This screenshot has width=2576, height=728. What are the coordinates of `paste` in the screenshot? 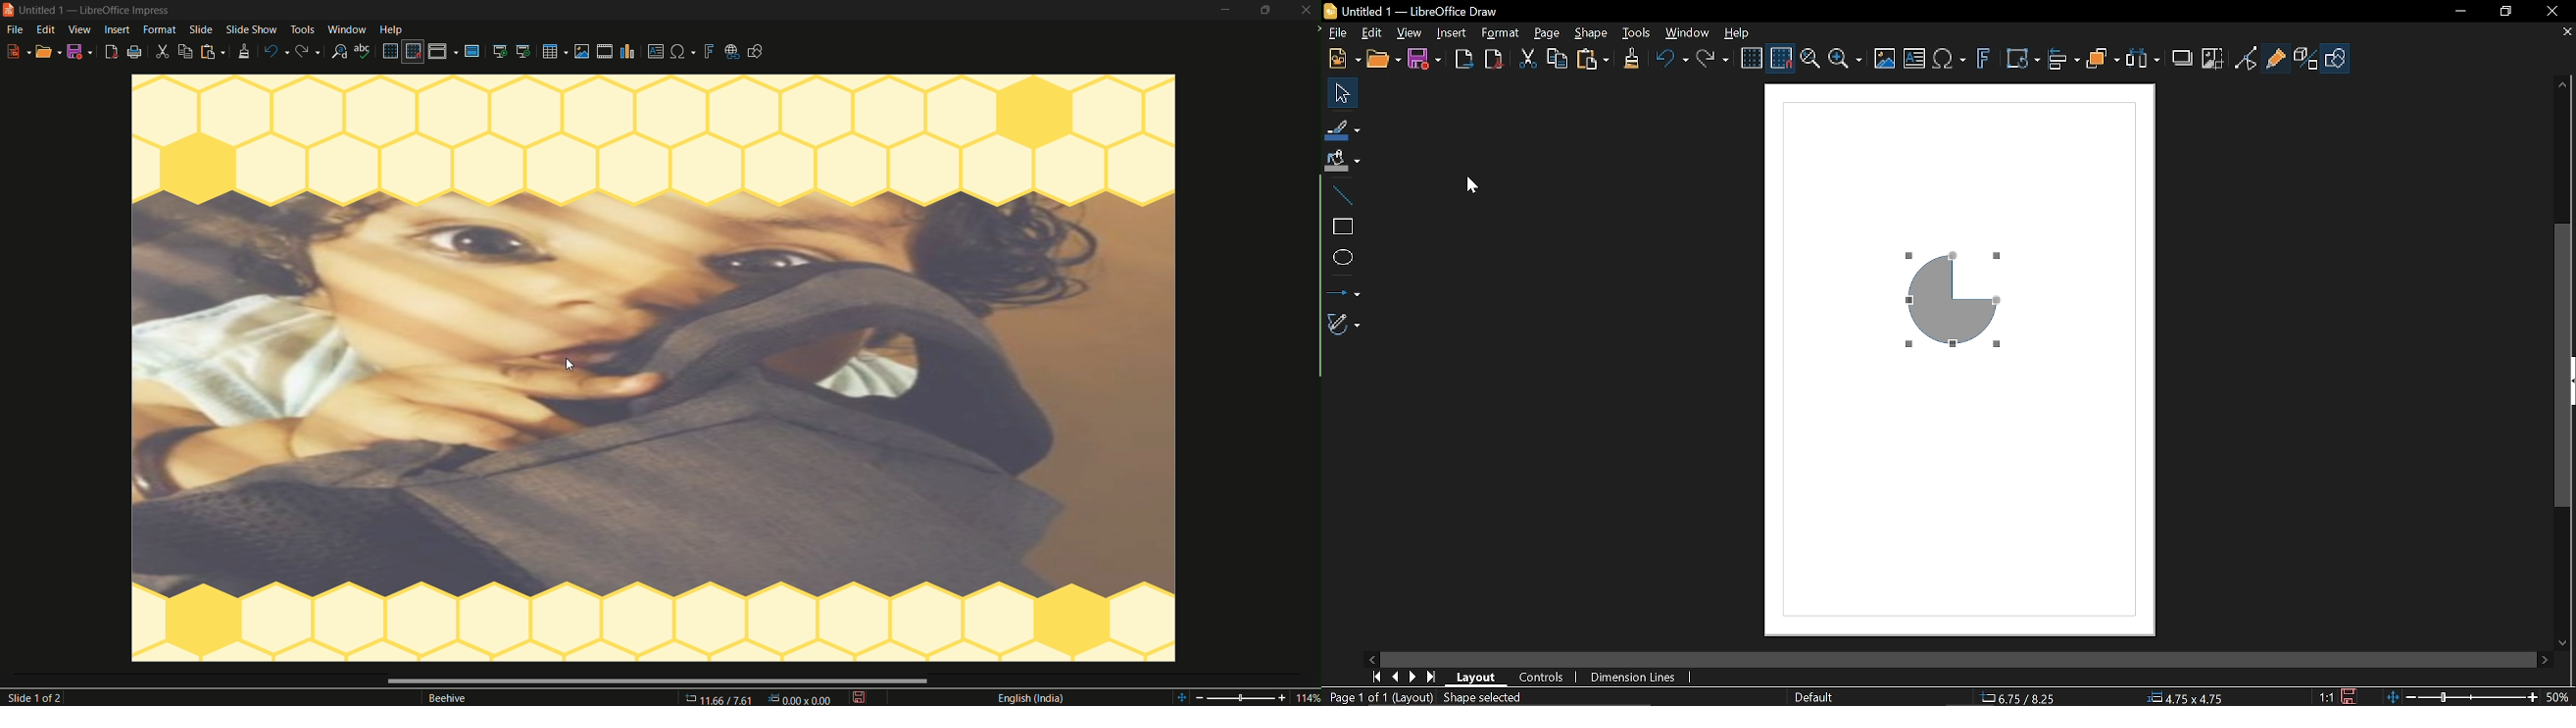 It's located at (212, 53).